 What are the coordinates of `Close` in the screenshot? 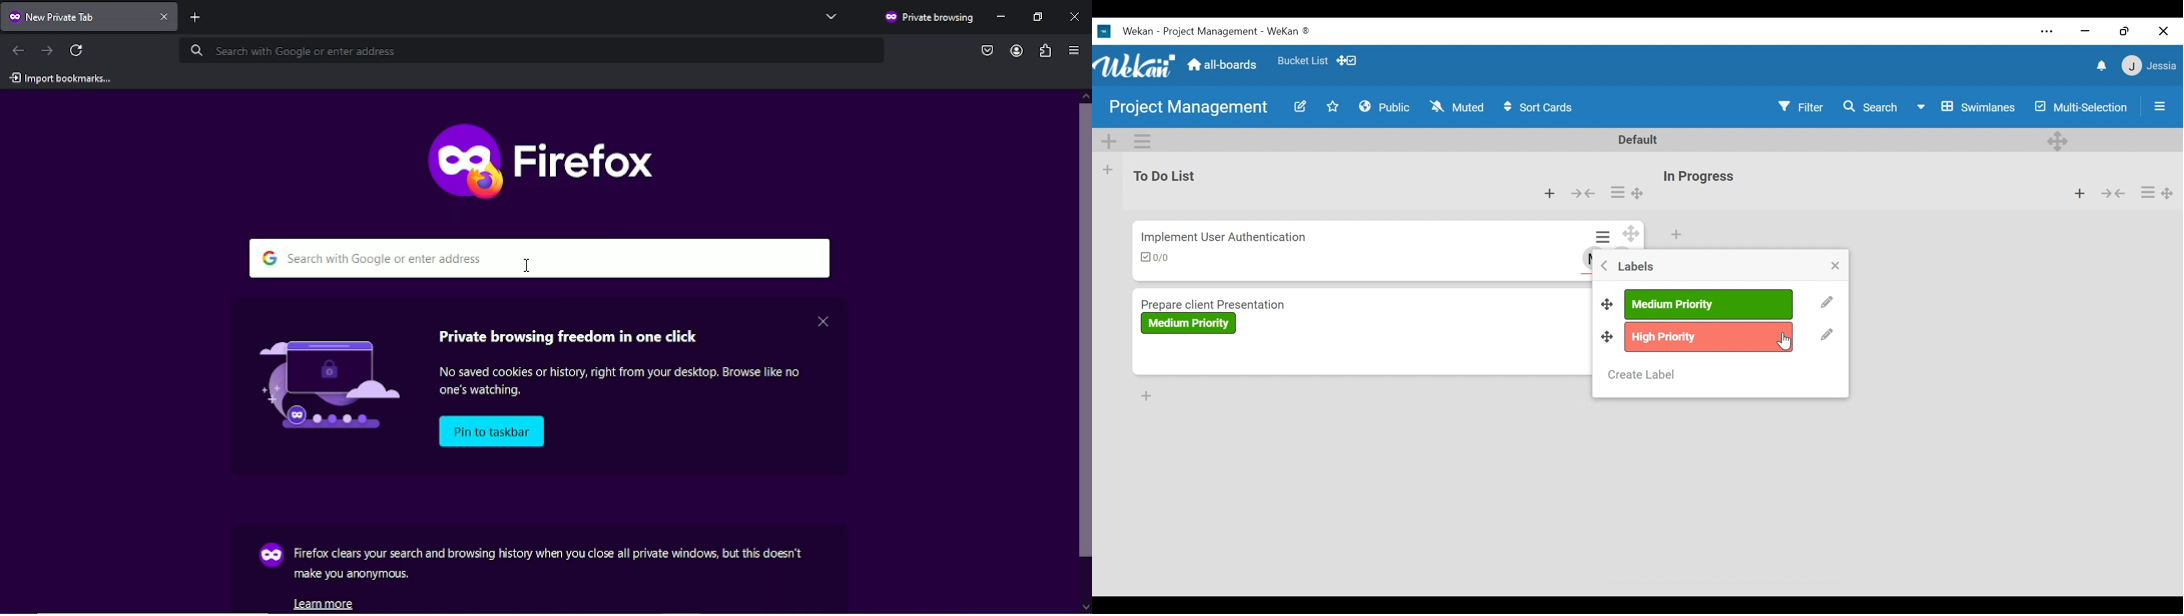 It's located at (1075, 15).